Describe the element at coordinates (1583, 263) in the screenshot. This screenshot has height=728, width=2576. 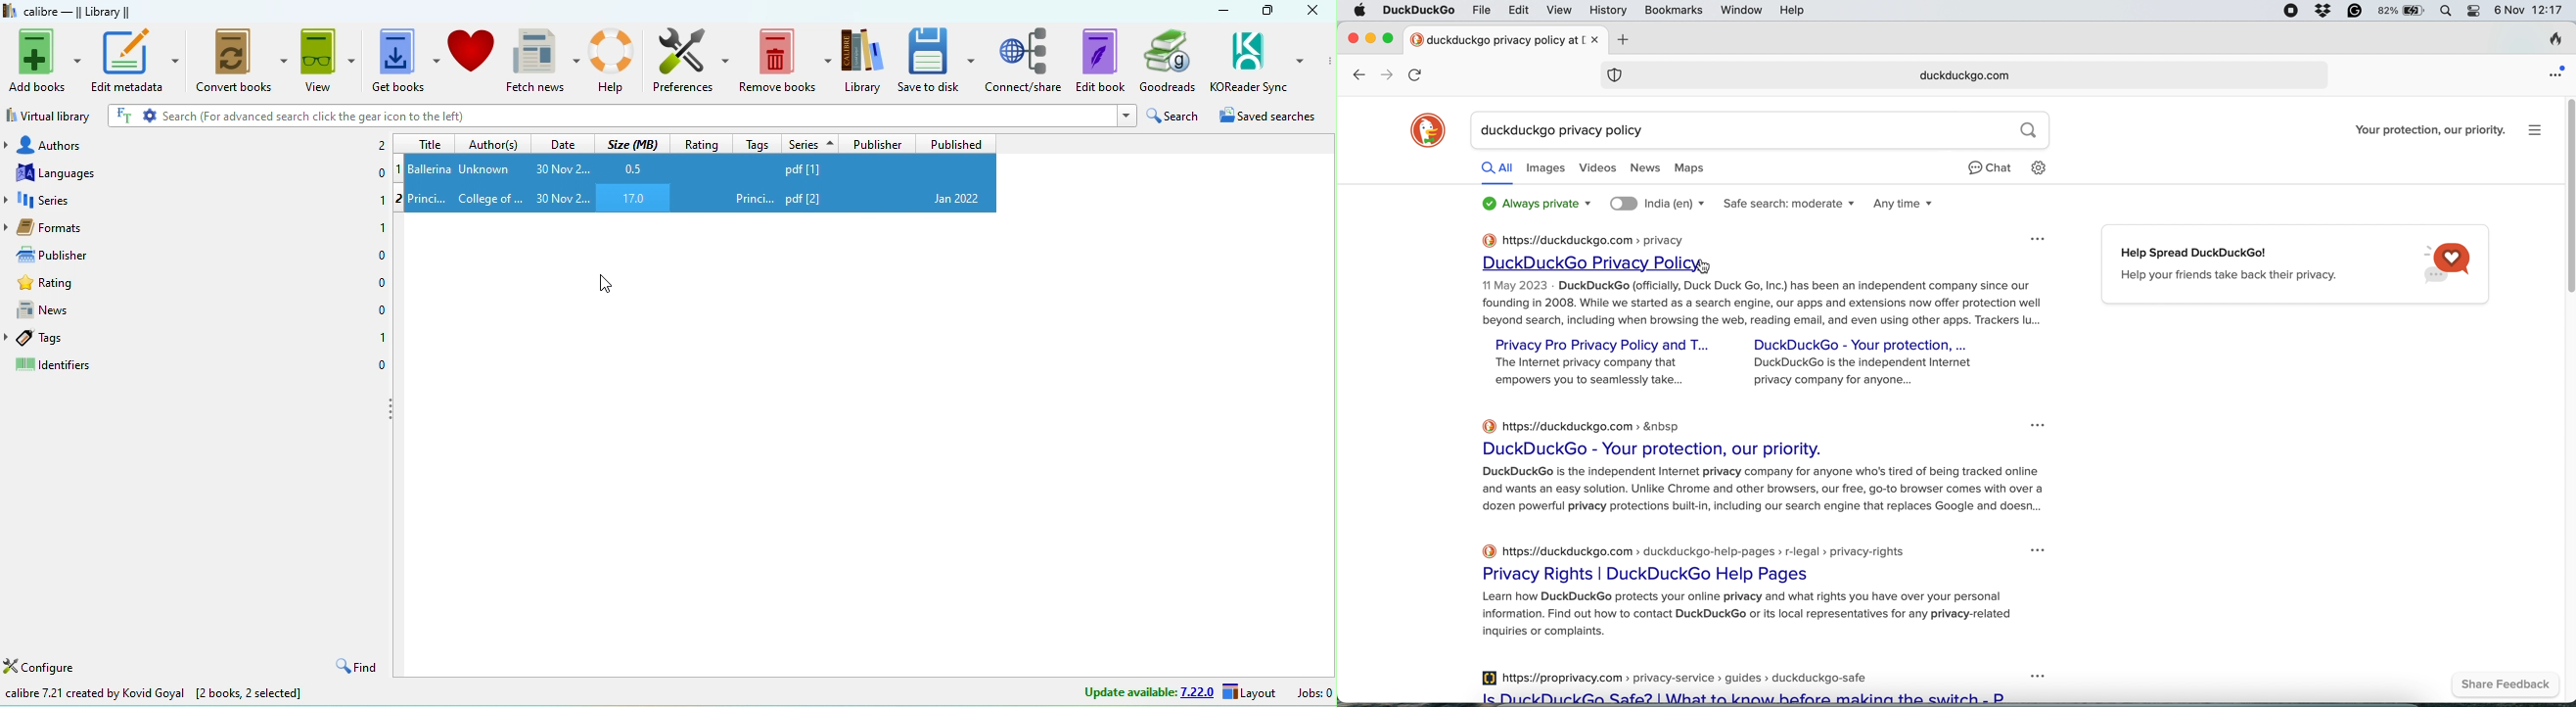
I see `duckduckgo privacy policy` at that location.